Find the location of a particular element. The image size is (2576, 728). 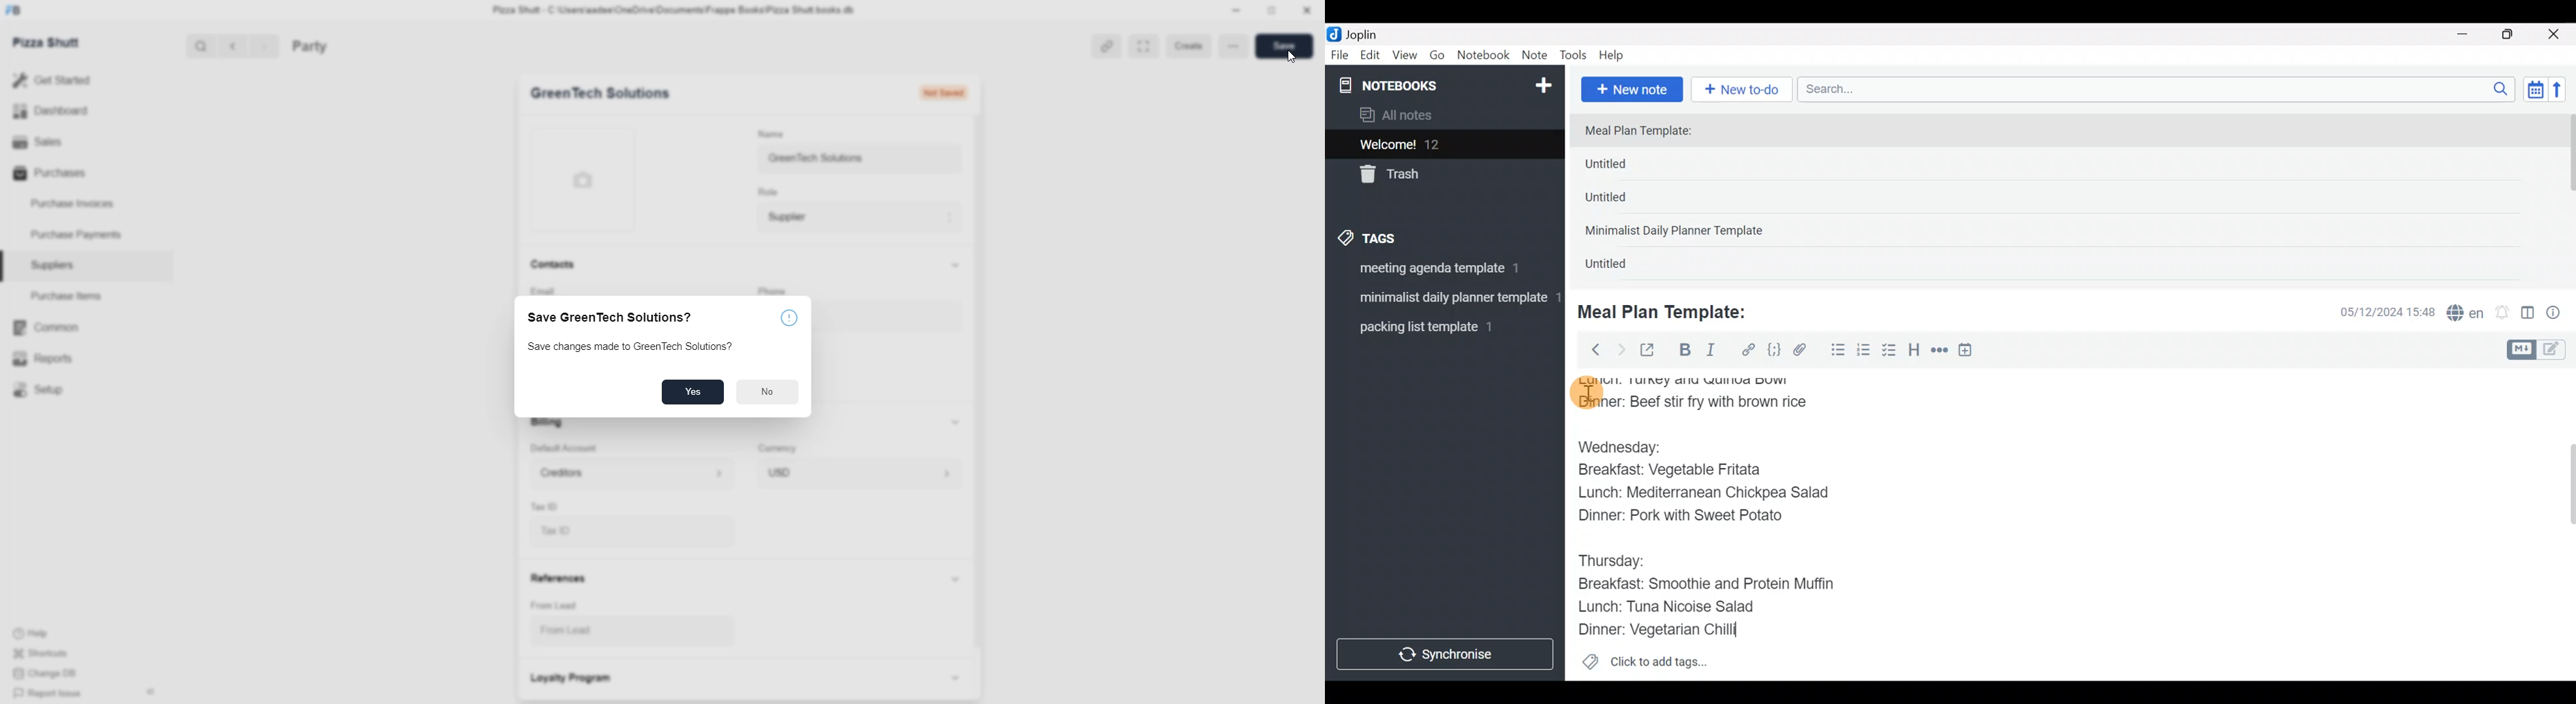

Save GreenTech Solutions? is located at coordinates (610, 319).